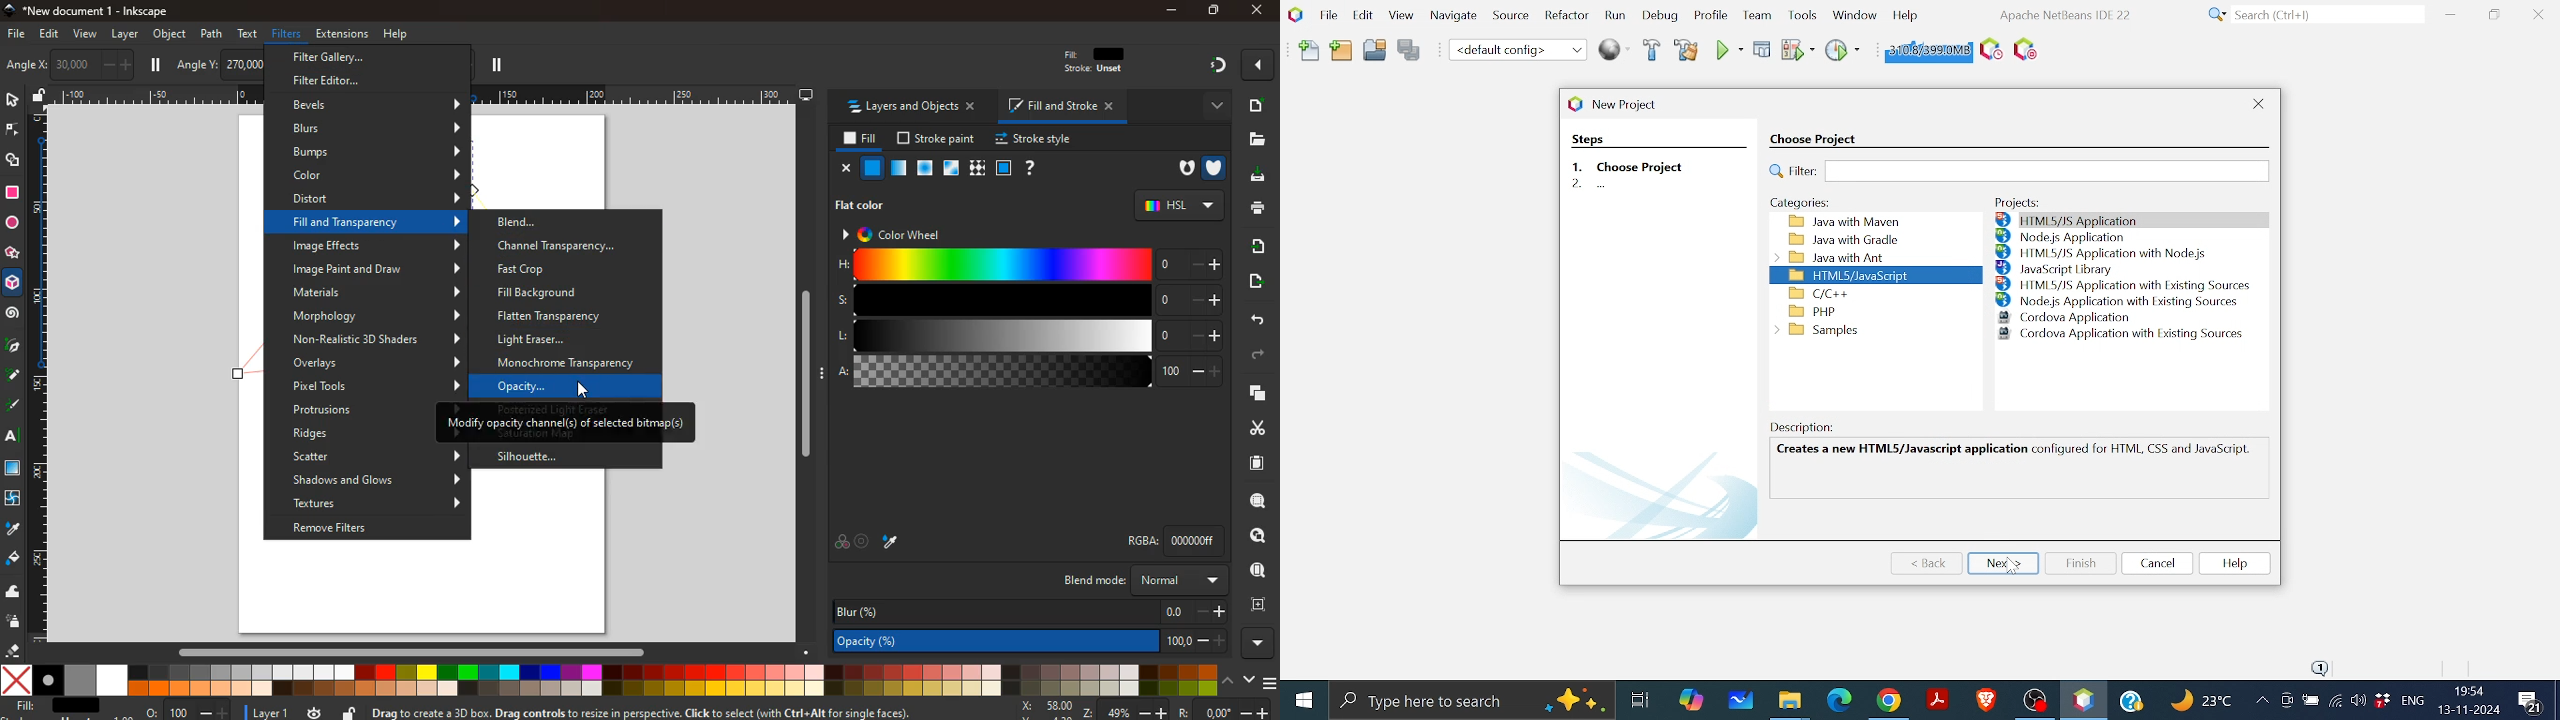 The image size is (2576, 728). What do you see at coordinates (340, 58) in the screenshot?
I see `filter gallery` at bounding box center [340, 58].